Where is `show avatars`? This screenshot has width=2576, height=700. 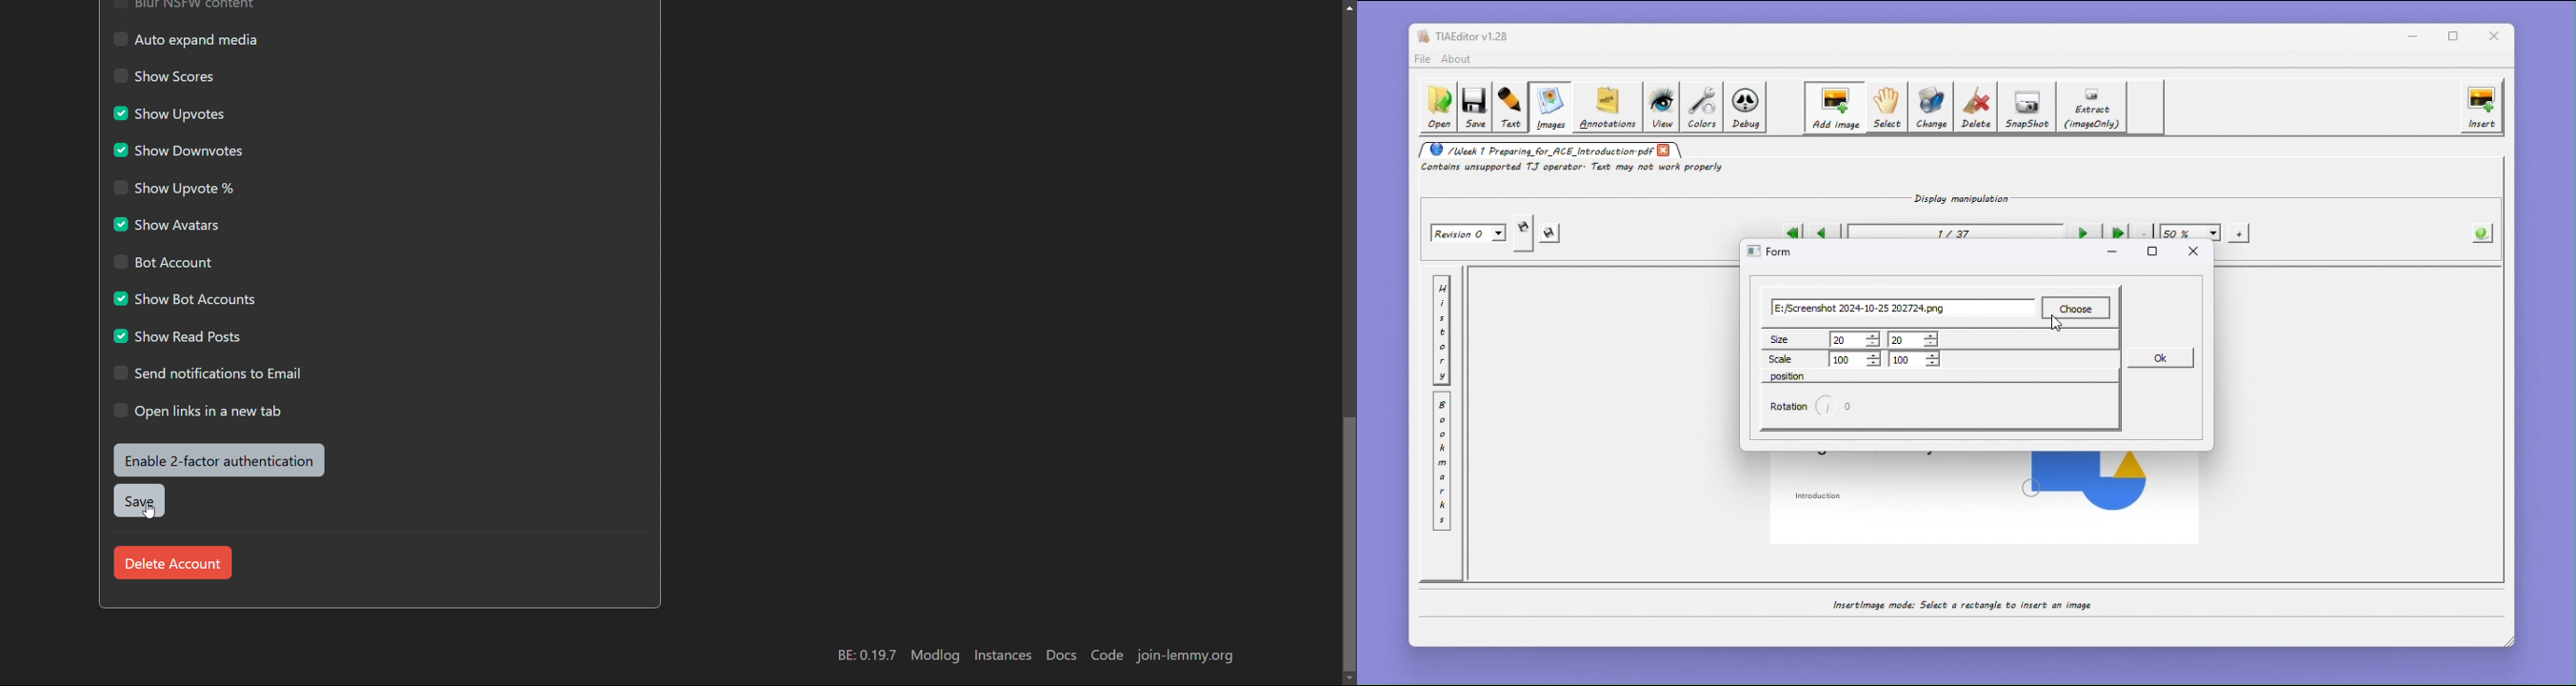
show avatars is located at coordinates (169, 224).